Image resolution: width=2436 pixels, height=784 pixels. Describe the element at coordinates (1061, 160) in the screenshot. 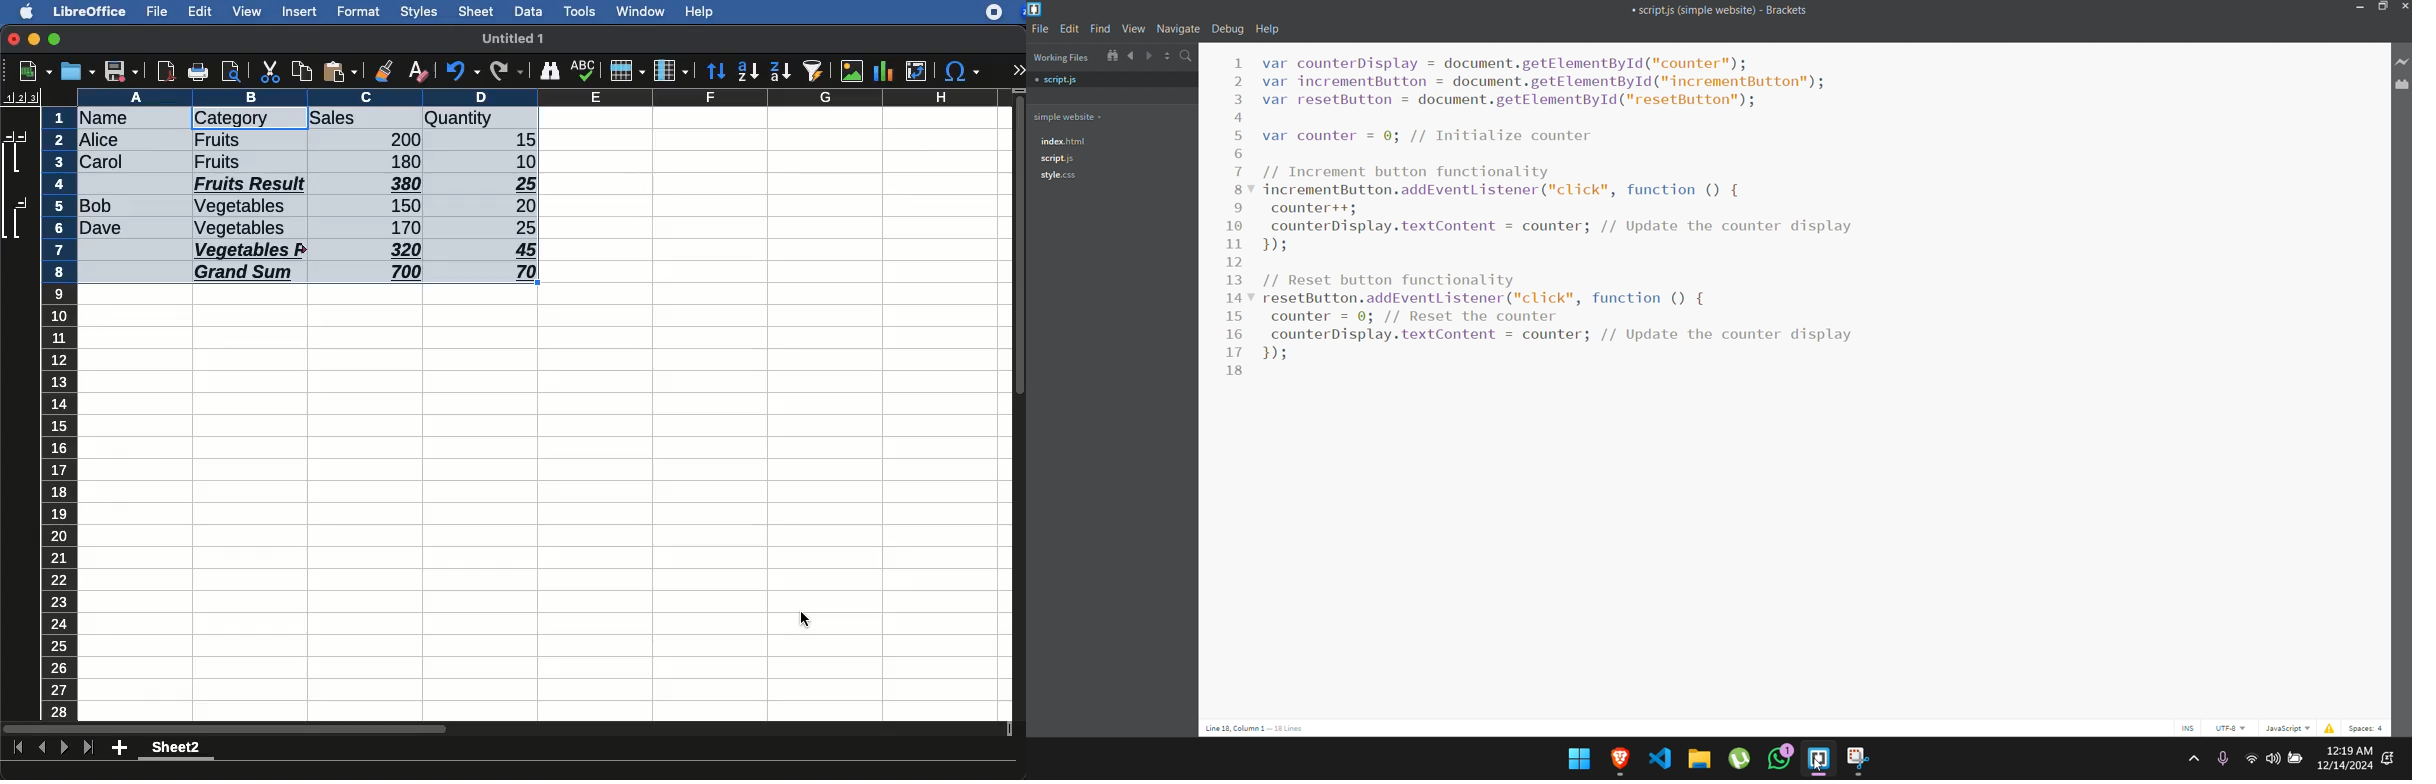

I see `script.js` at that location.